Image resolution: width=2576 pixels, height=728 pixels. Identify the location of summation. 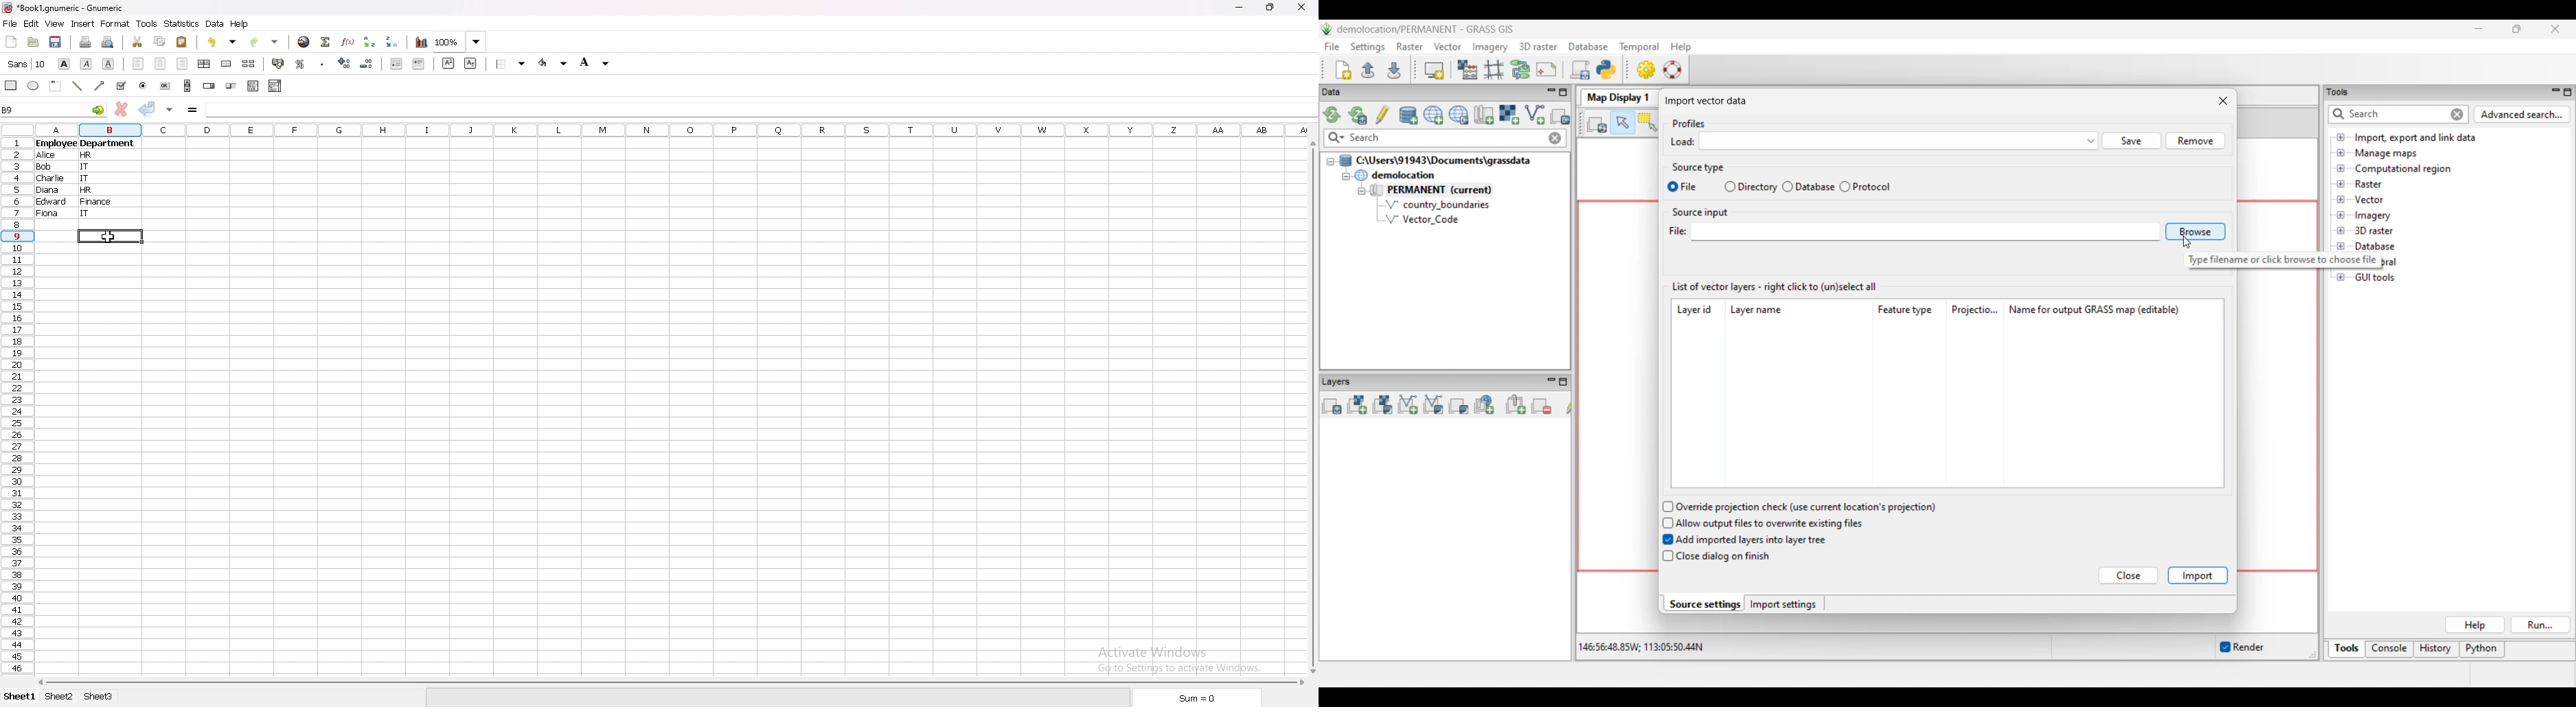
(326, 41).